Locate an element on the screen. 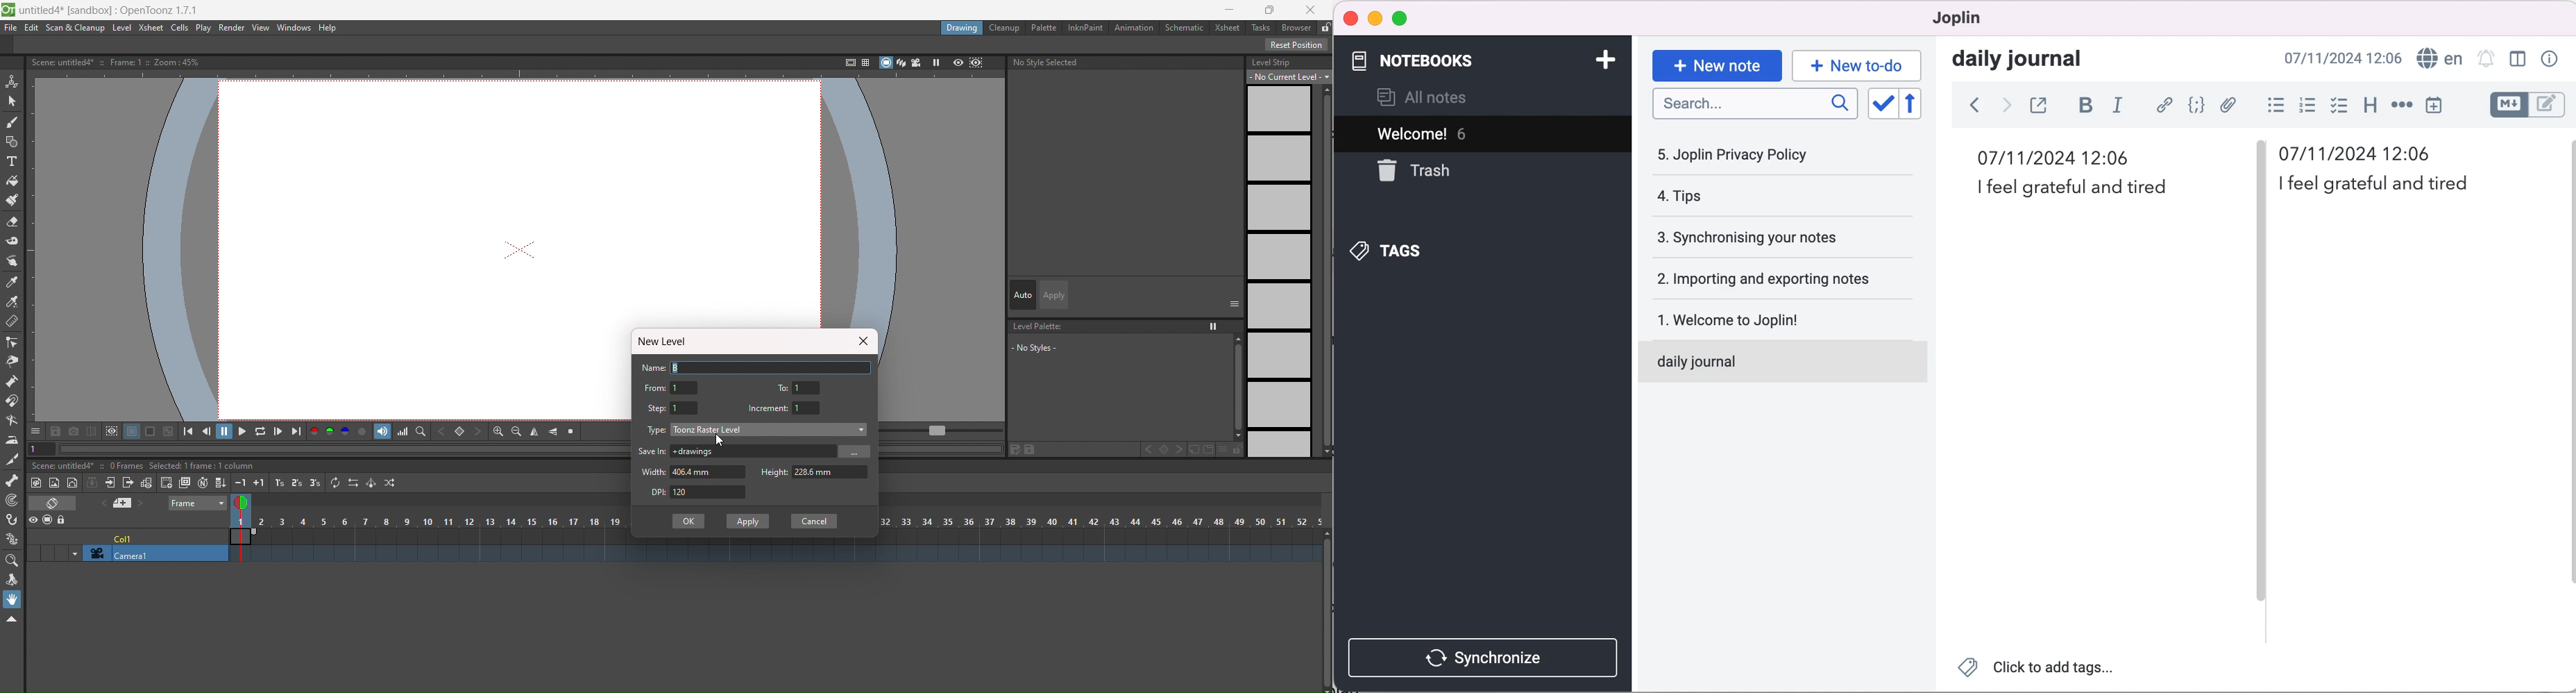 This screenshot has height=700, width=2576. geometric tool is located at coordinates (11, 143).